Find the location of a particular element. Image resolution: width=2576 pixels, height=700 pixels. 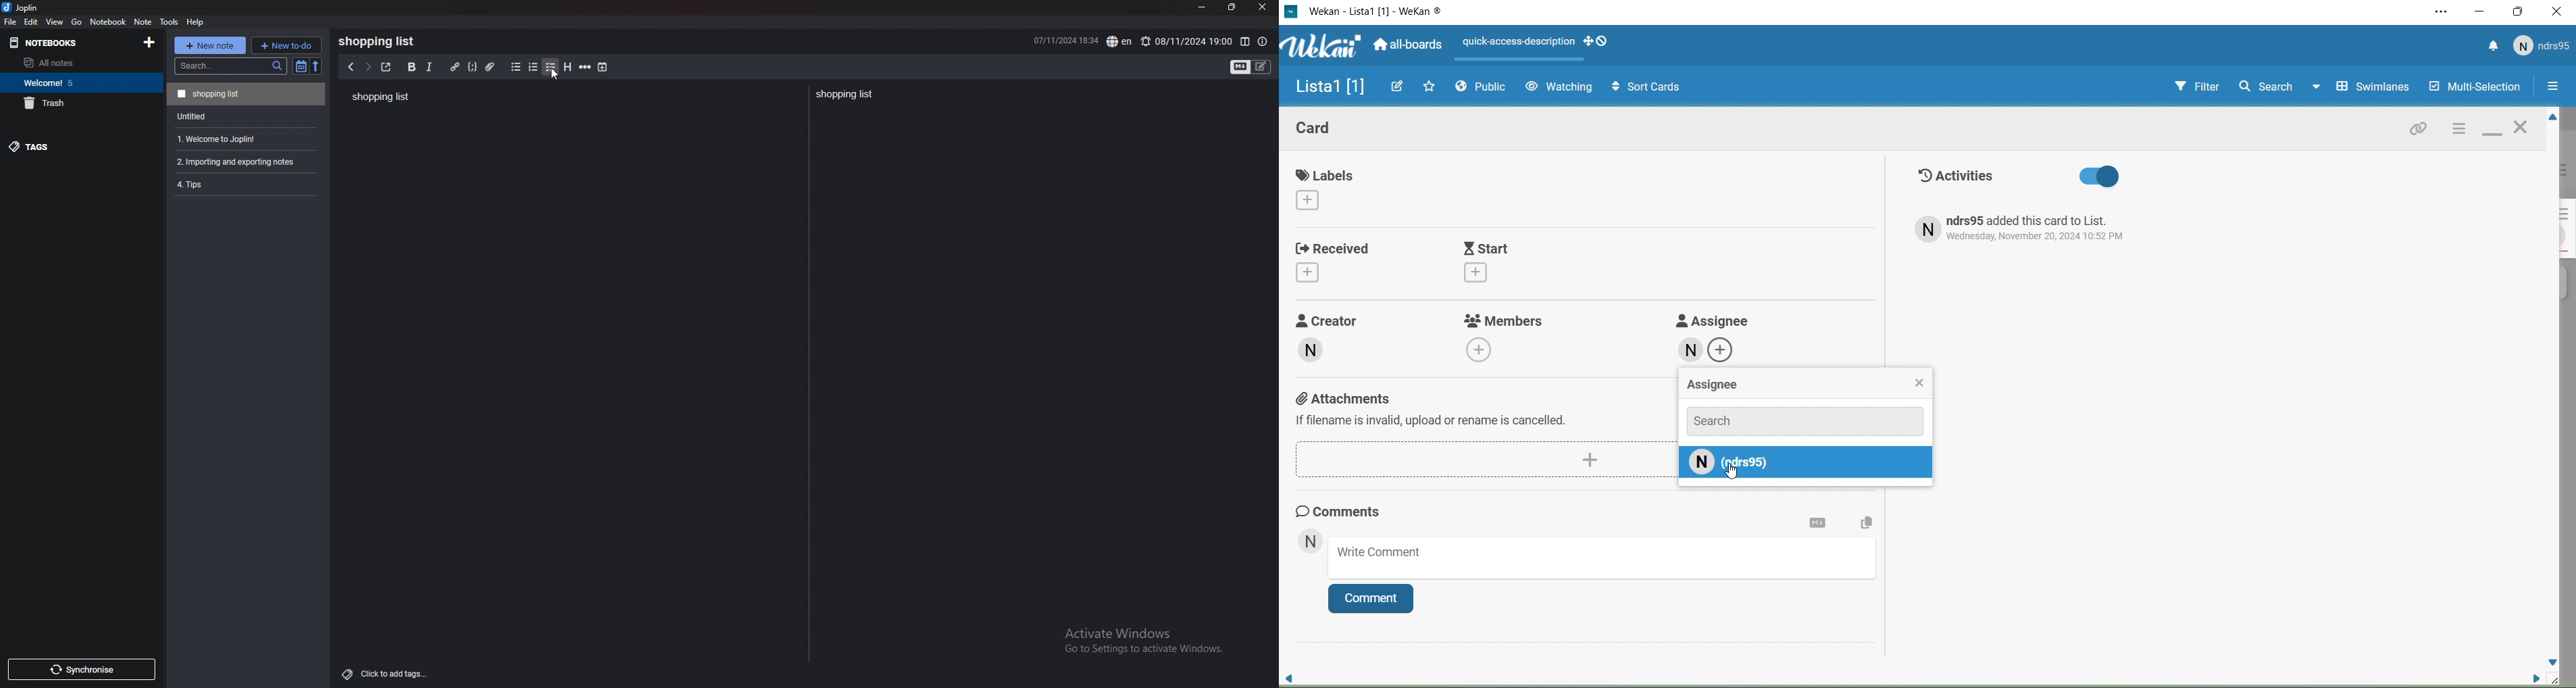

Public is located at coordinates (1484, 89).